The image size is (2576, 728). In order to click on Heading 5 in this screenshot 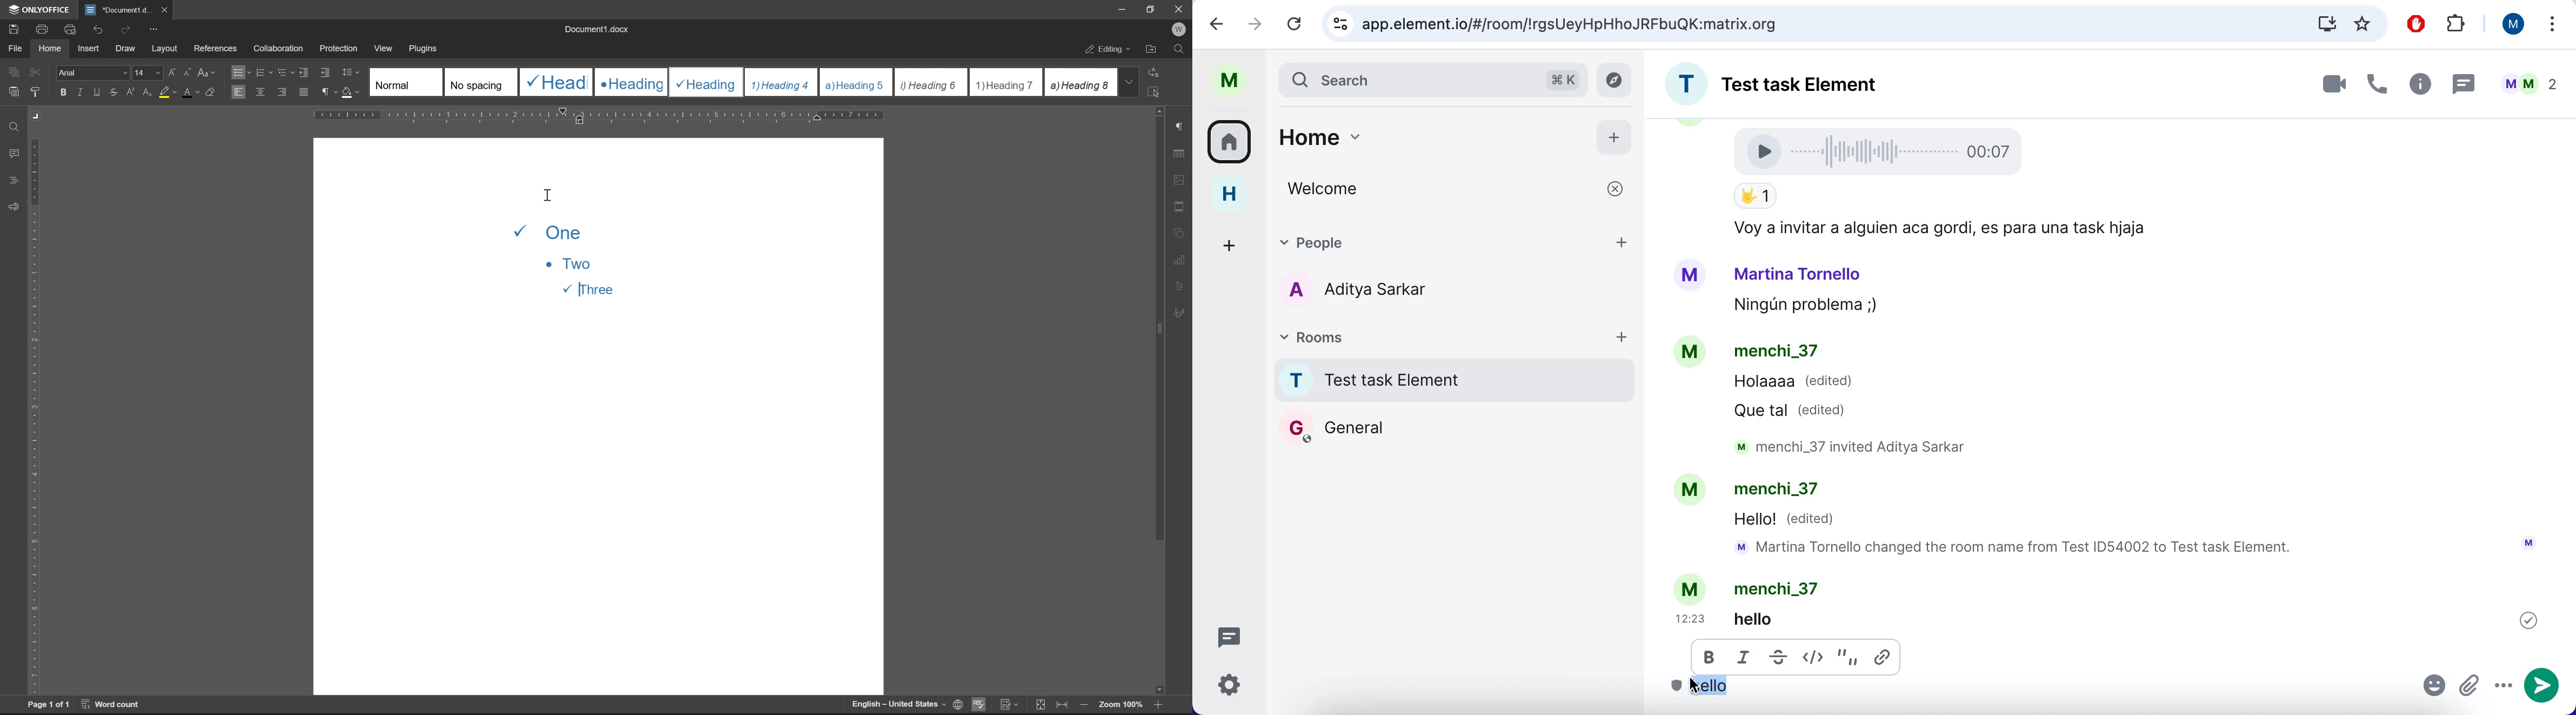, I will do `click(856, 82)`.